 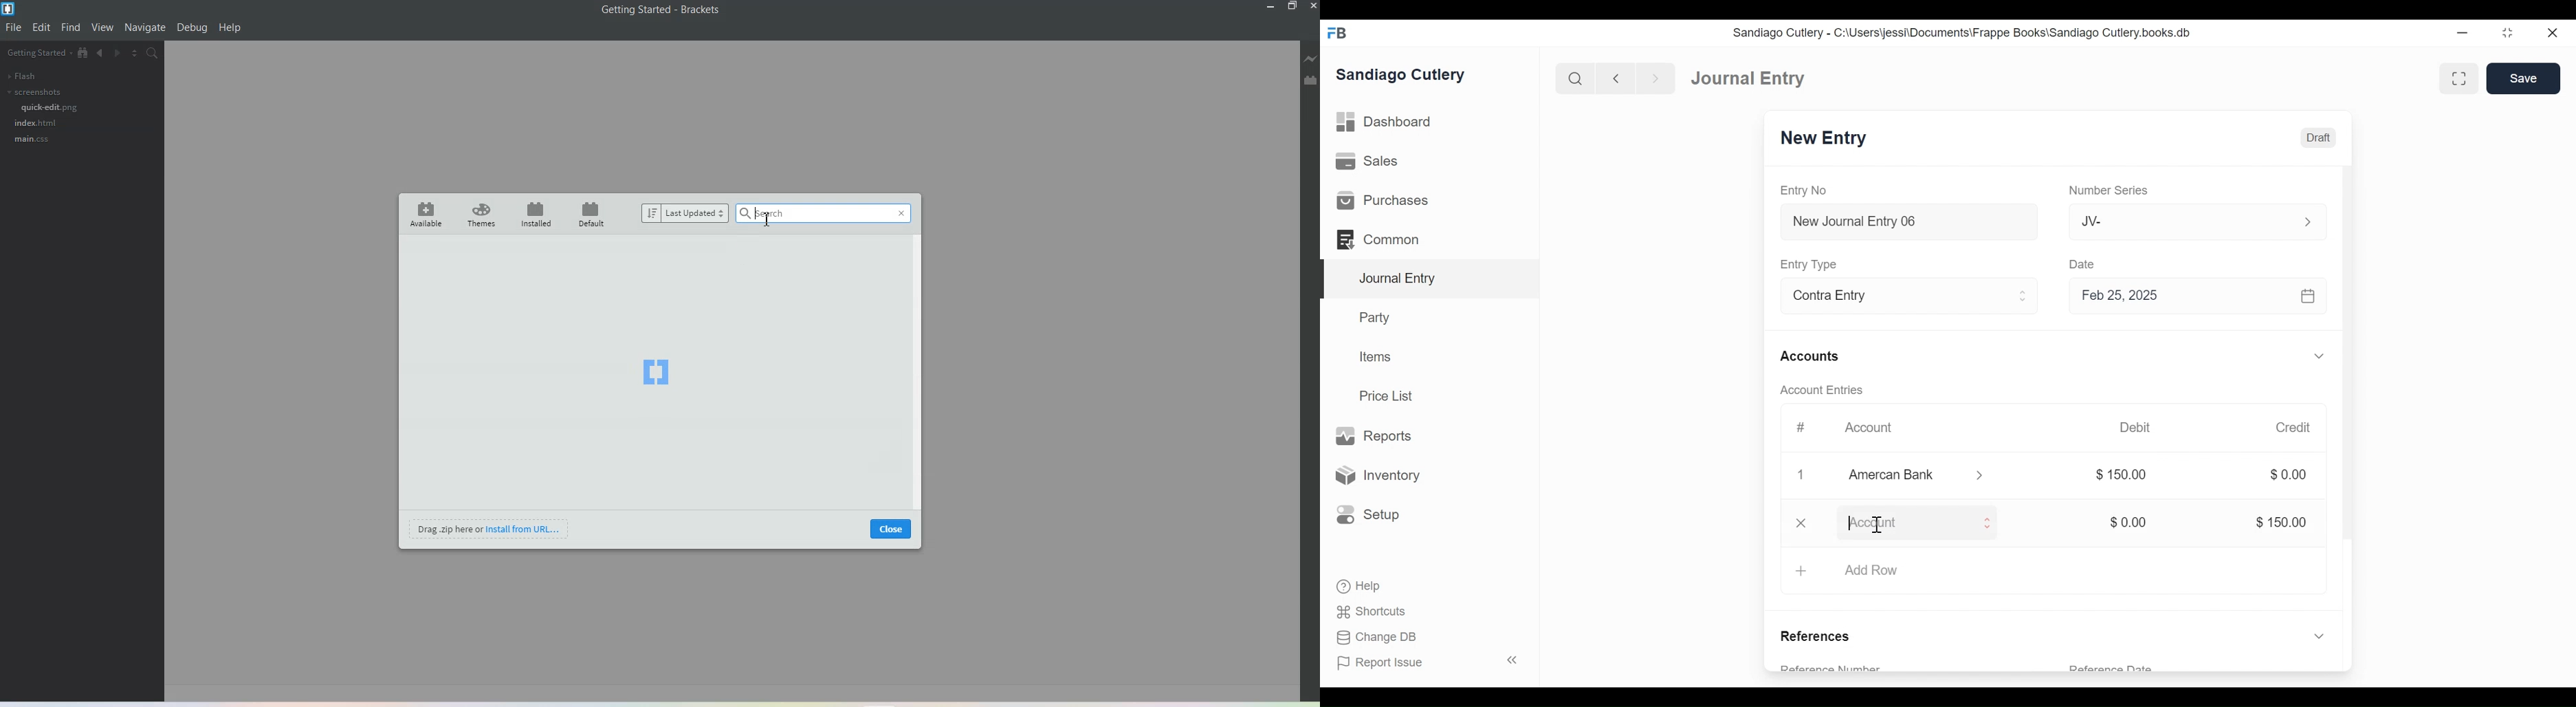 I want to click on Feb 25, 2025, so click(x=2192, y=295).